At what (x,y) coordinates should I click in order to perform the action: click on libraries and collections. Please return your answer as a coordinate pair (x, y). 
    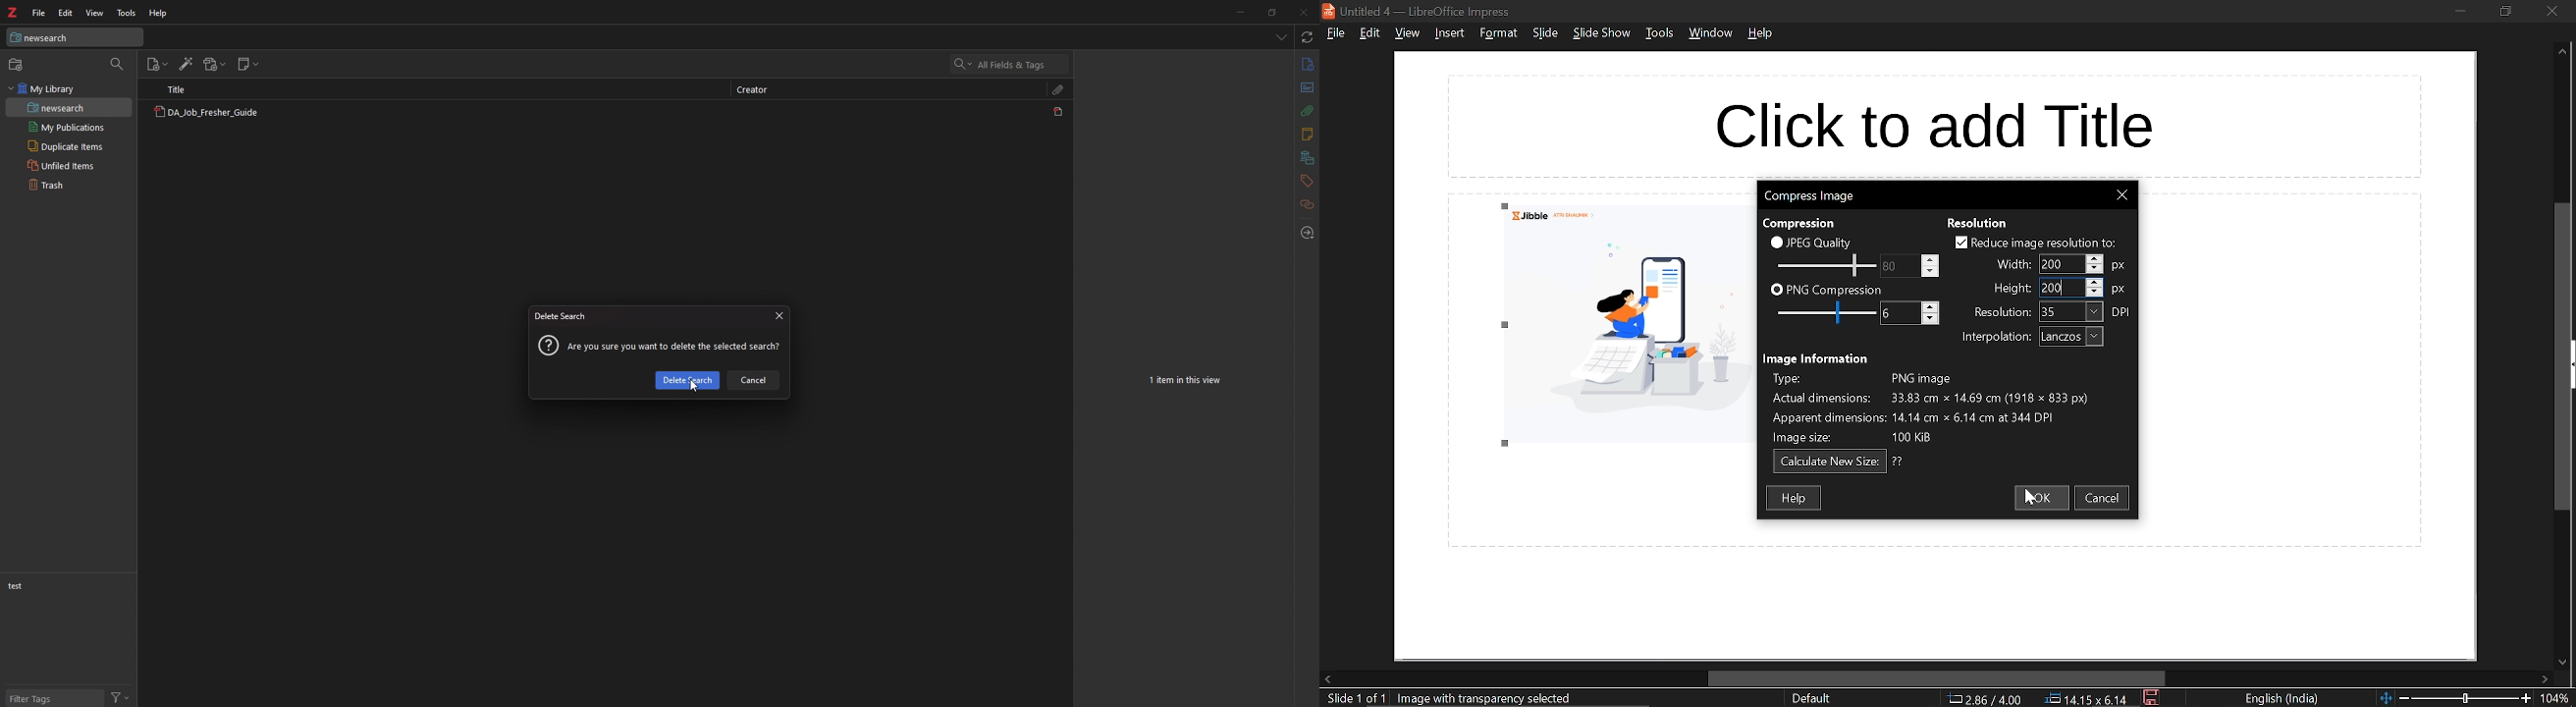
    Looking at the image, I should click on (1308, 157).